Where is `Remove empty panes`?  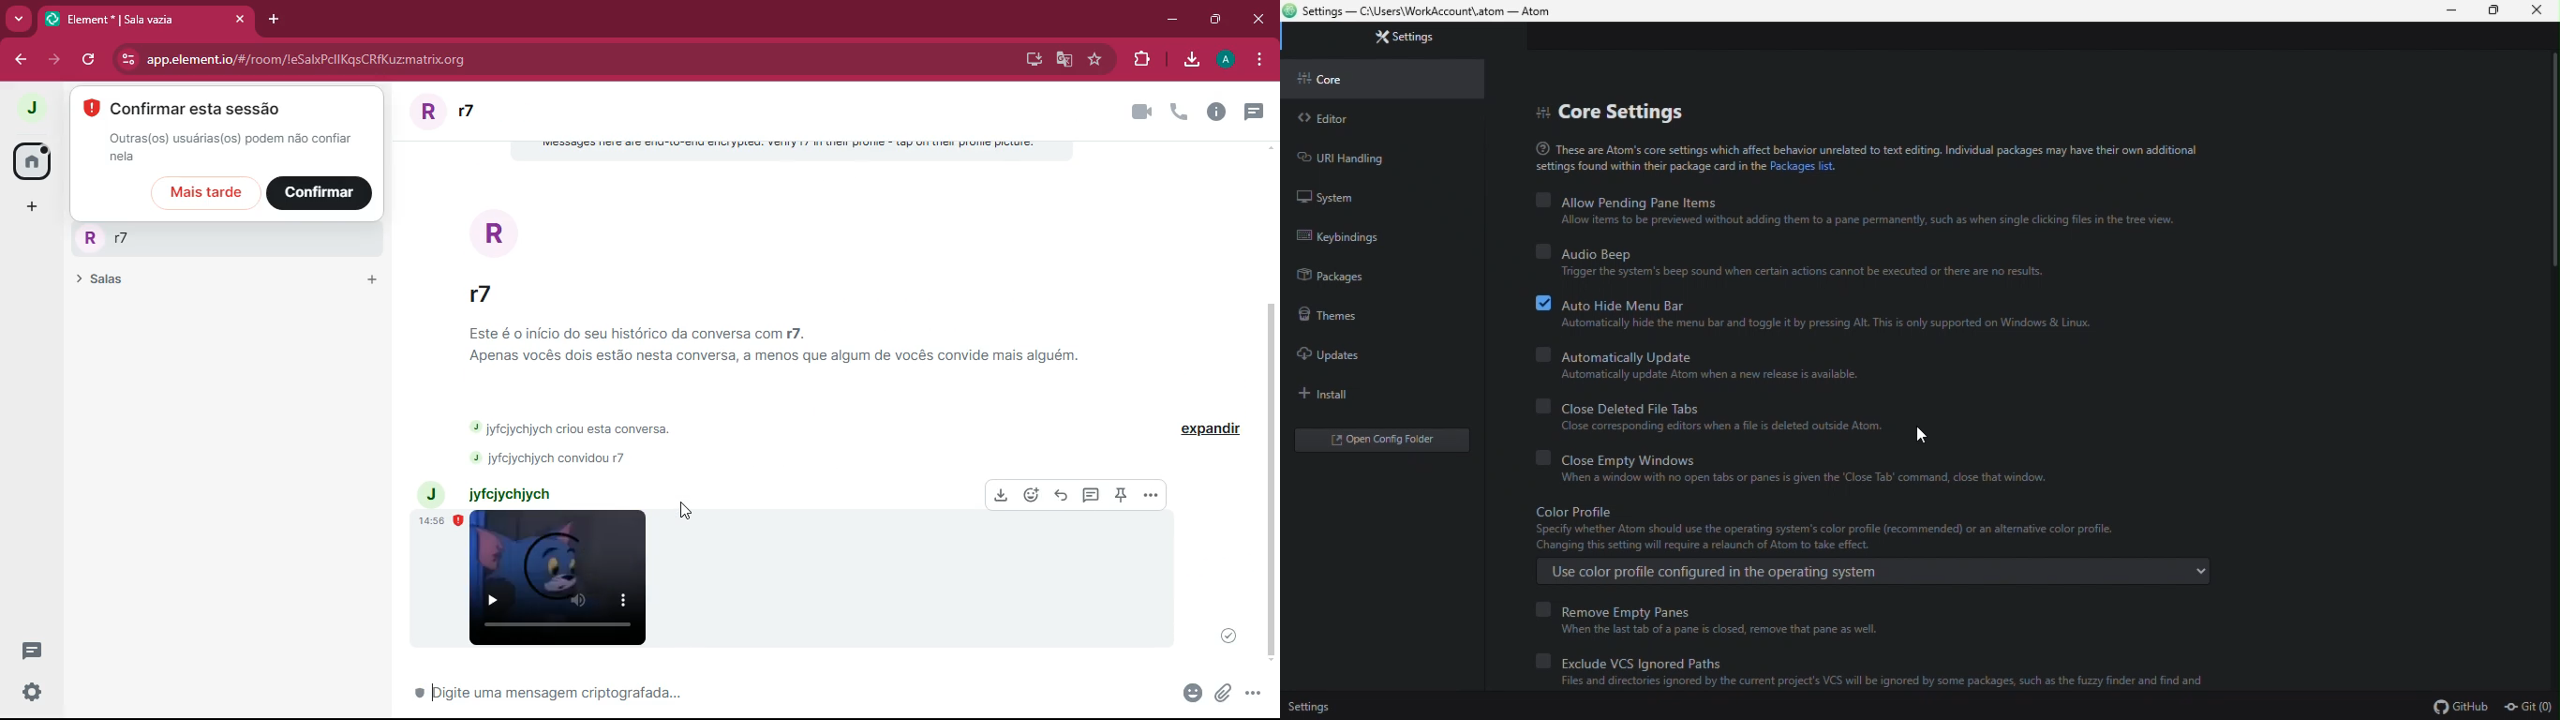
Remove empty panes is located at coordinates (1709, 614).